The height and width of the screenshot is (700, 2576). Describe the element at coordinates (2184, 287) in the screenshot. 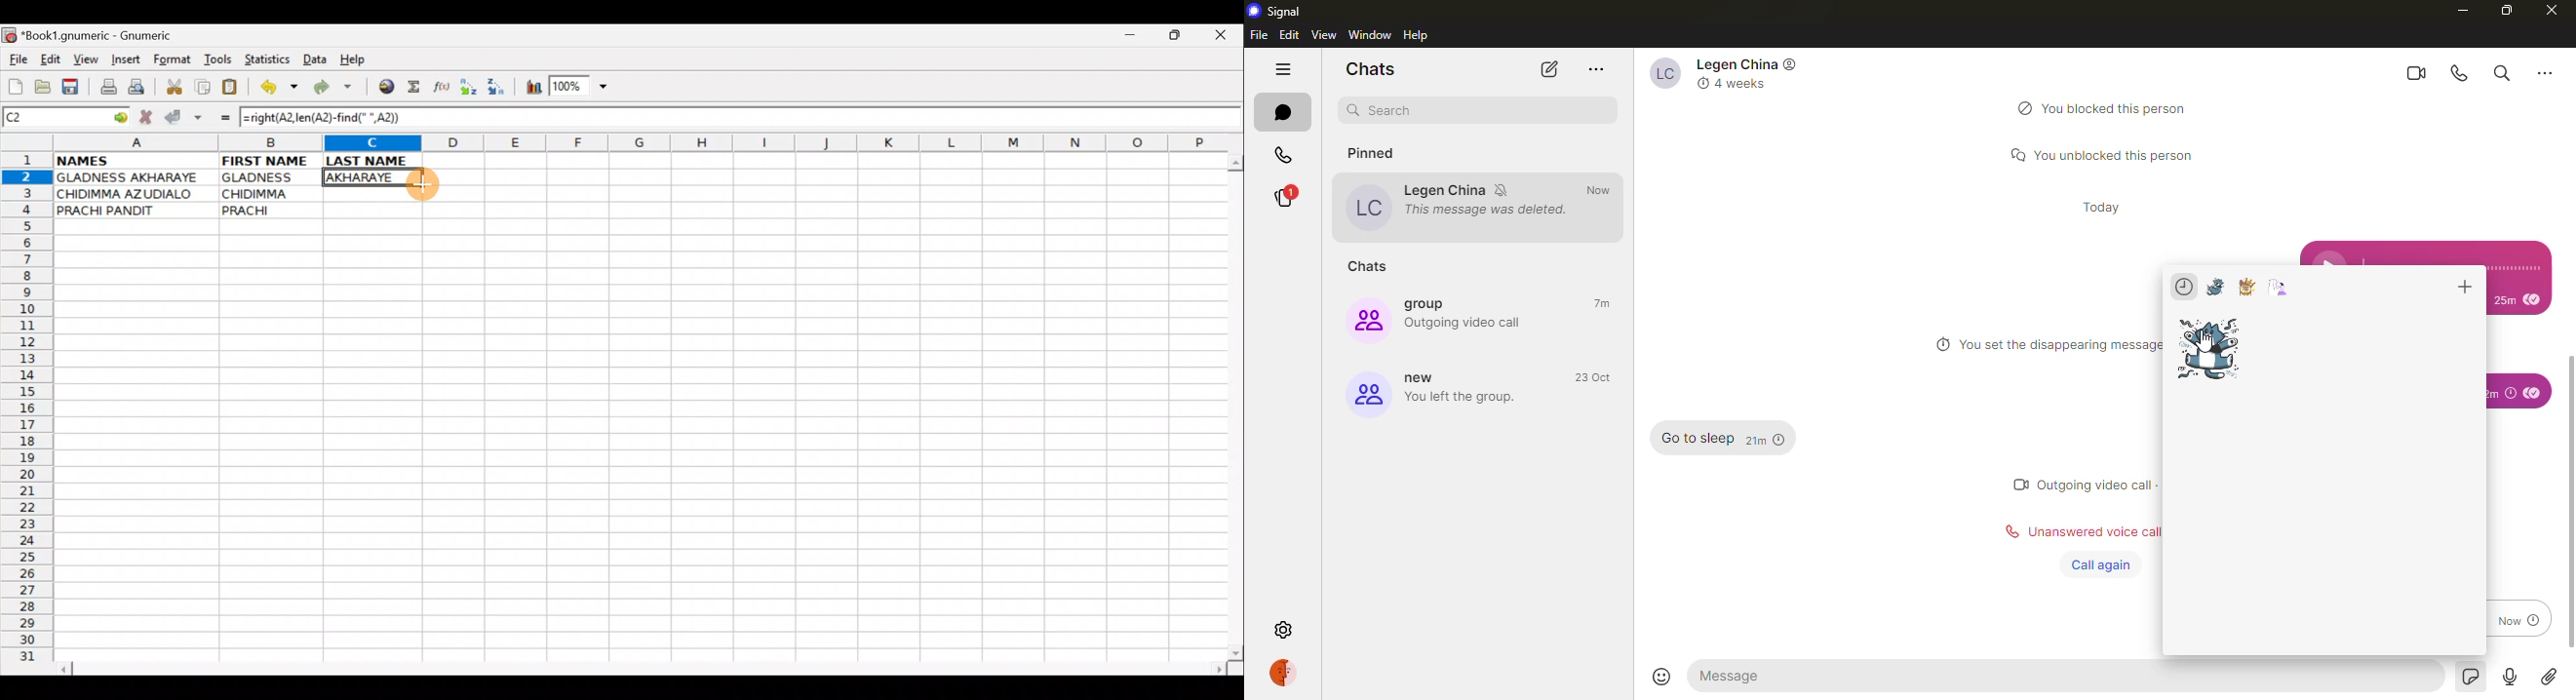

I see `recent` at that location.